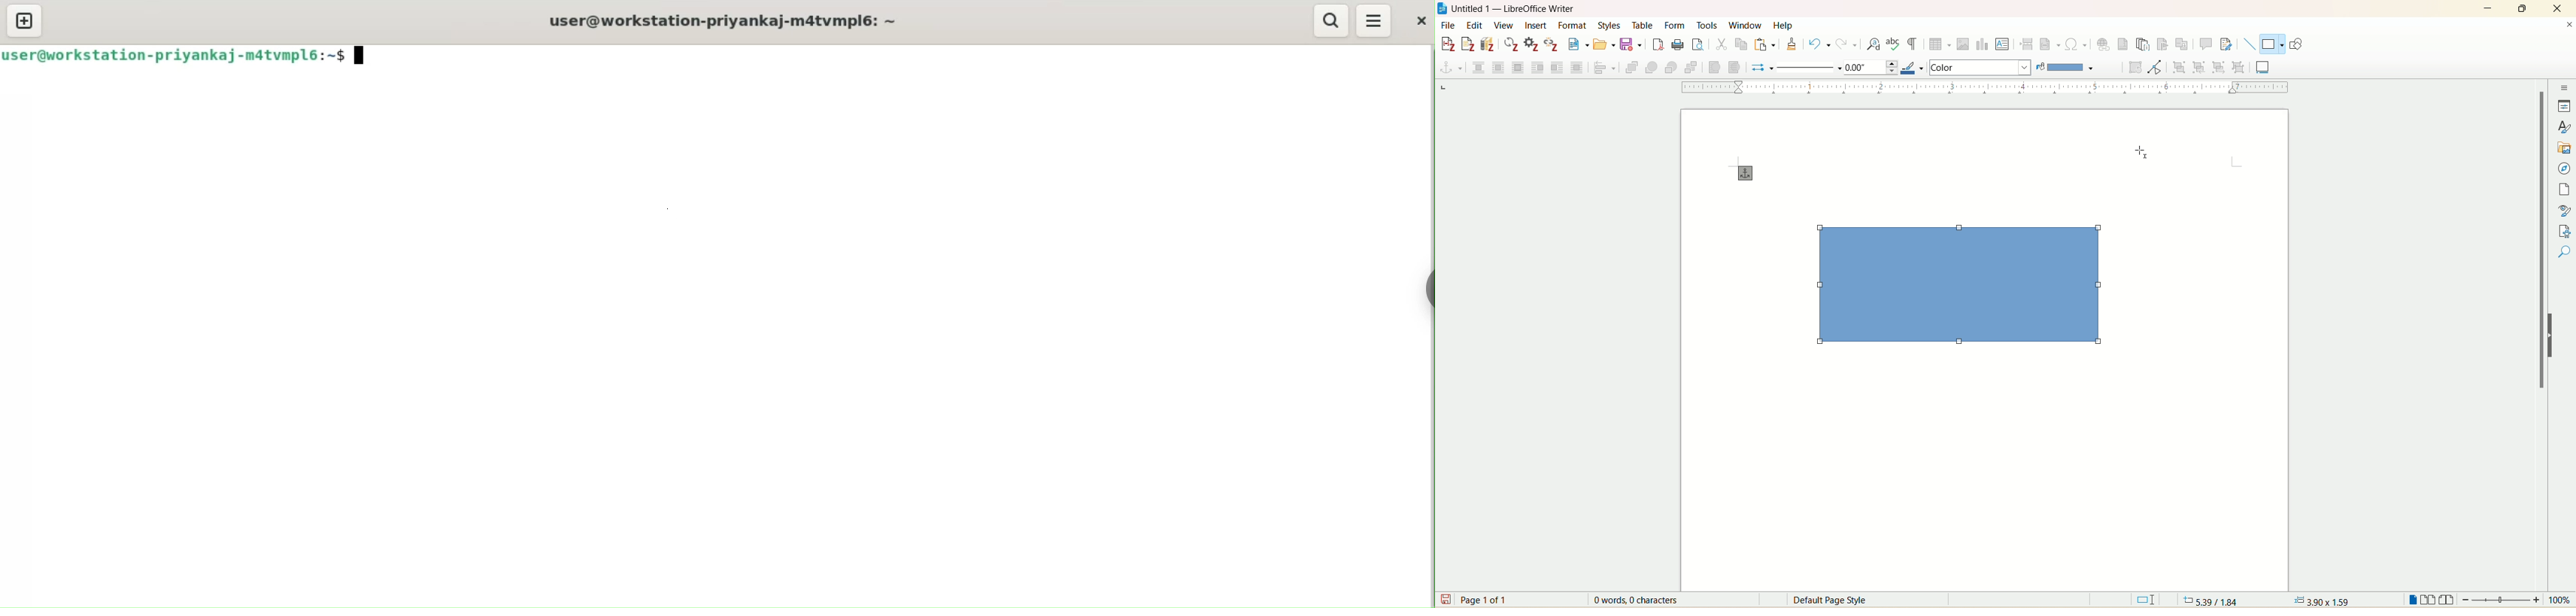  I want to click on through, so click(1577, 67).